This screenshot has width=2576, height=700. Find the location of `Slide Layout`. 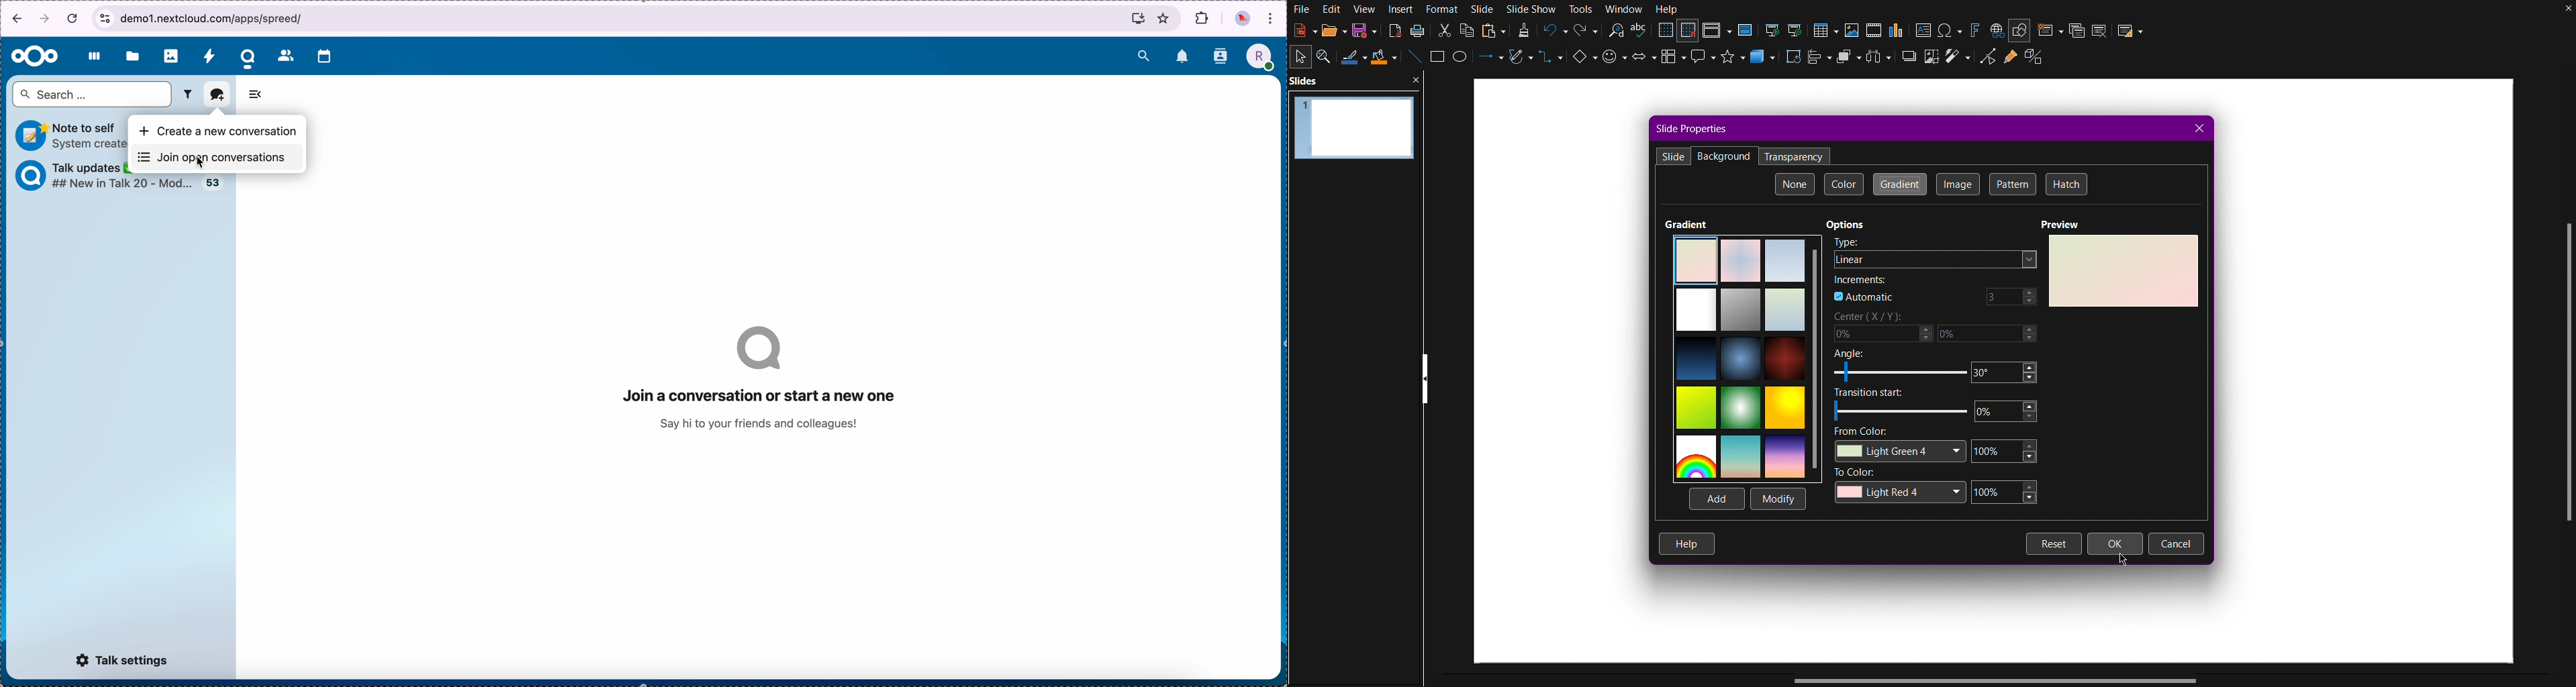

Slide Layout is located at coordinates (2132, 29).